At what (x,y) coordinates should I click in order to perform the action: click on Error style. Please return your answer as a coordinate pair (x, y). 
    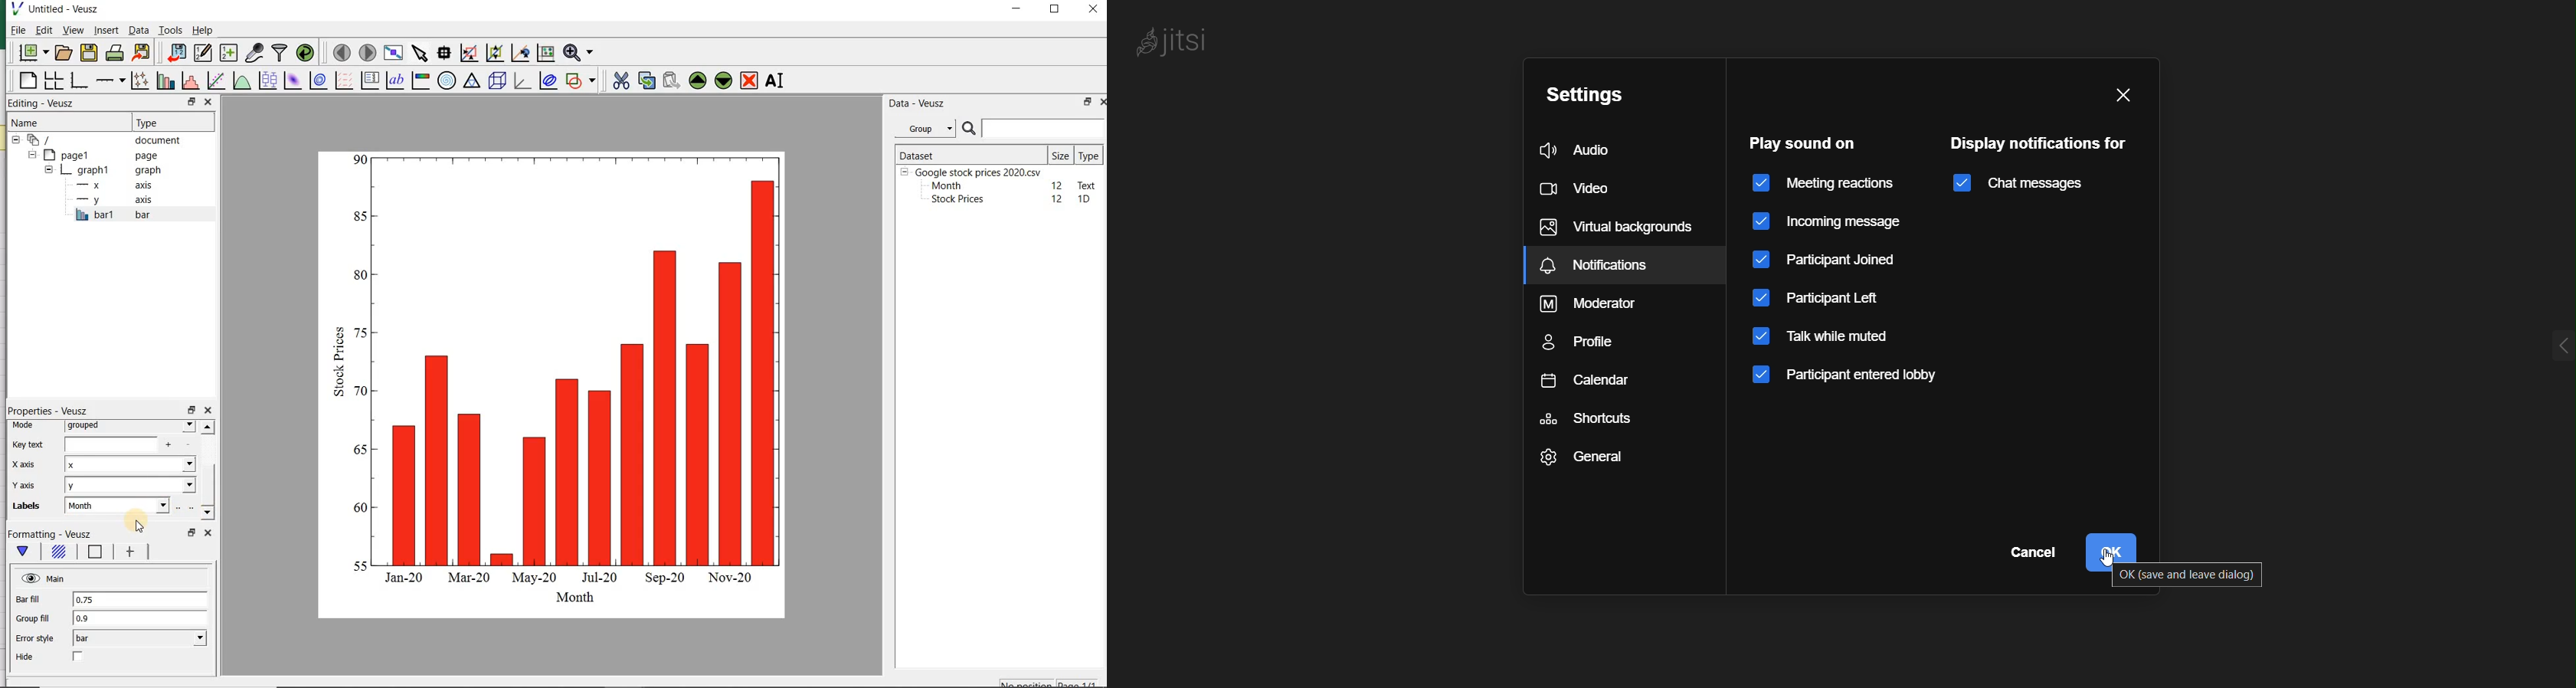
    Looking at the image, I should click on (34, 638).